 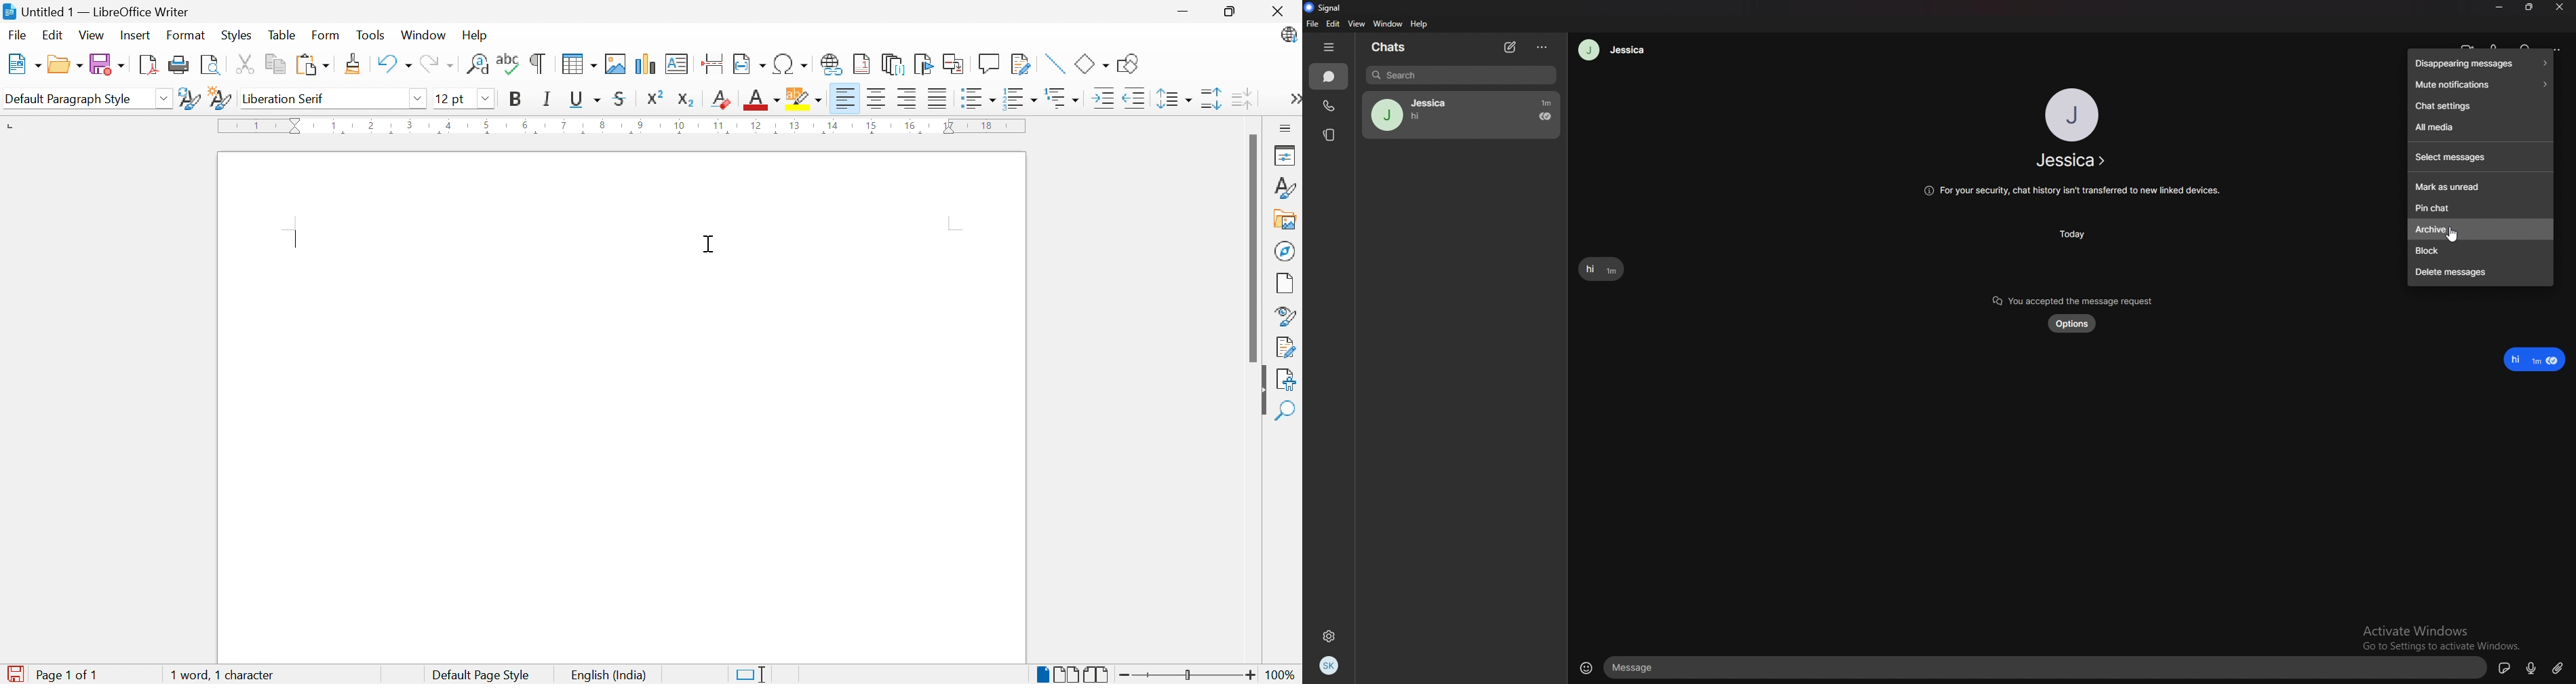 What do you see at coordinates (1312, 23) in the screenshot?
I see `File` at bounding box center [1312, 23].